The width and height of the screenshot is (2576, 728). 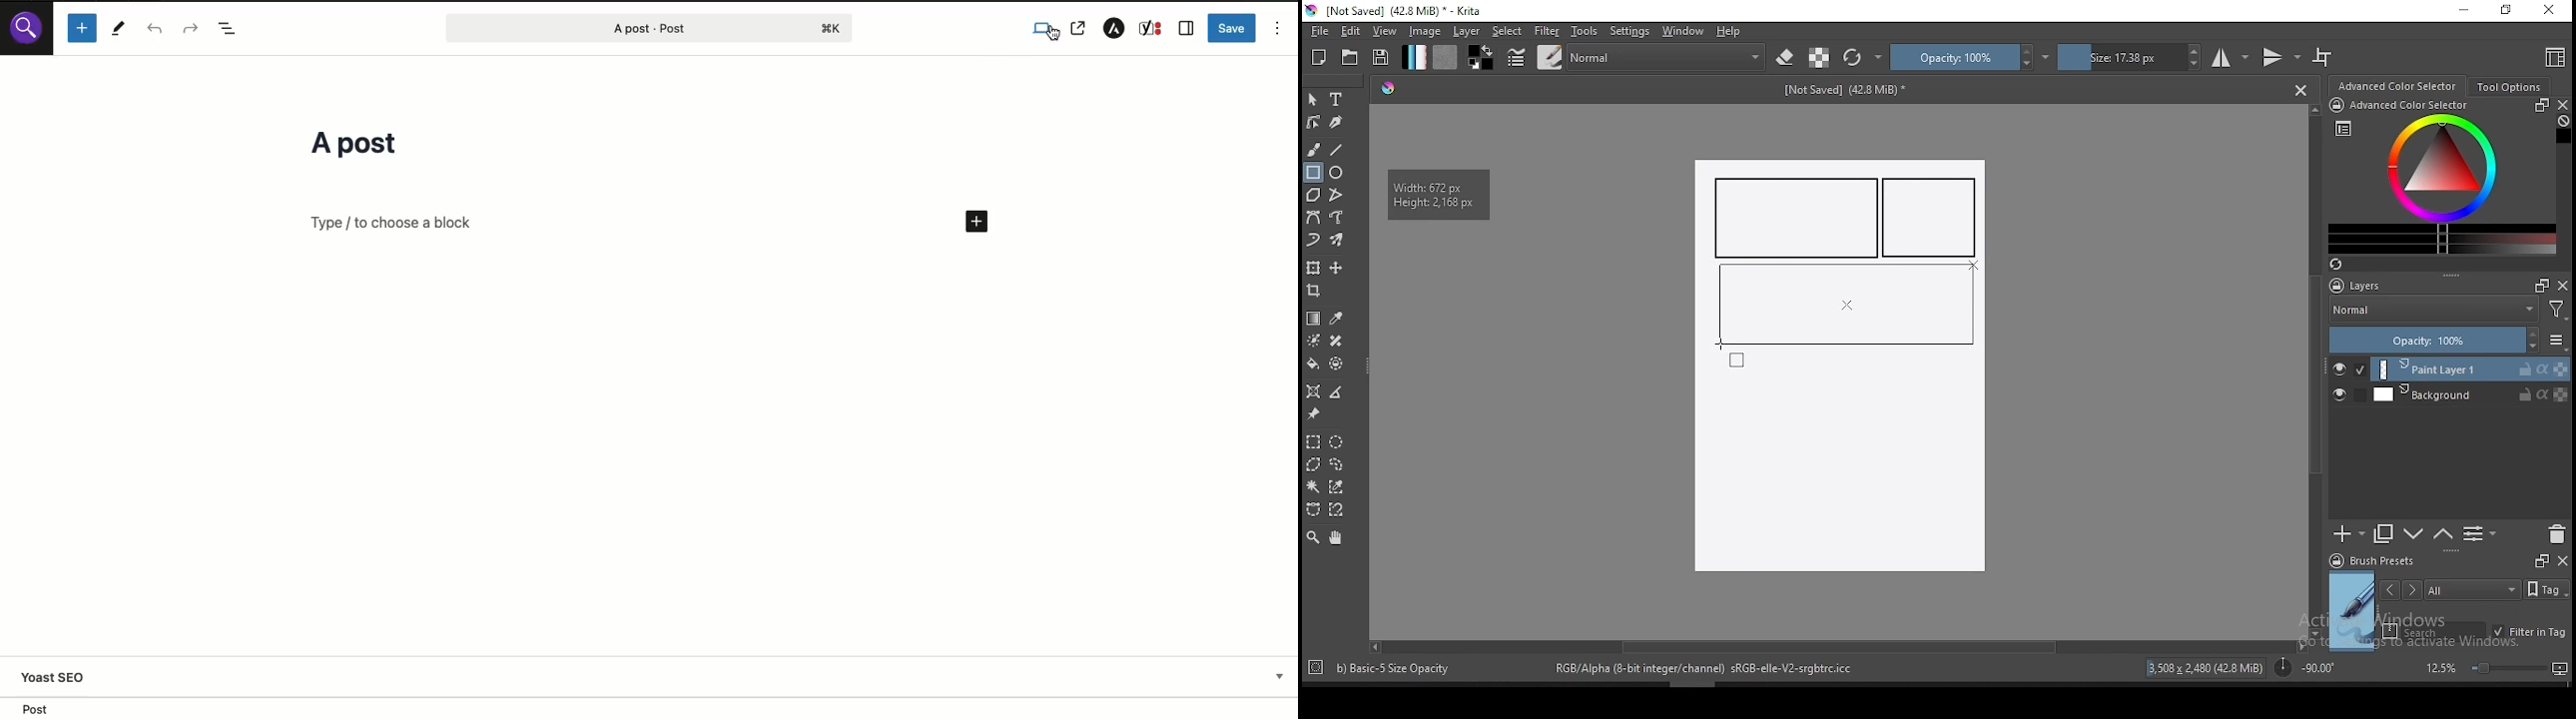 What do you see at coordinates (1933, 218) in the screenshot?
I see `new rectangle` at bounding box center [1933, 218].